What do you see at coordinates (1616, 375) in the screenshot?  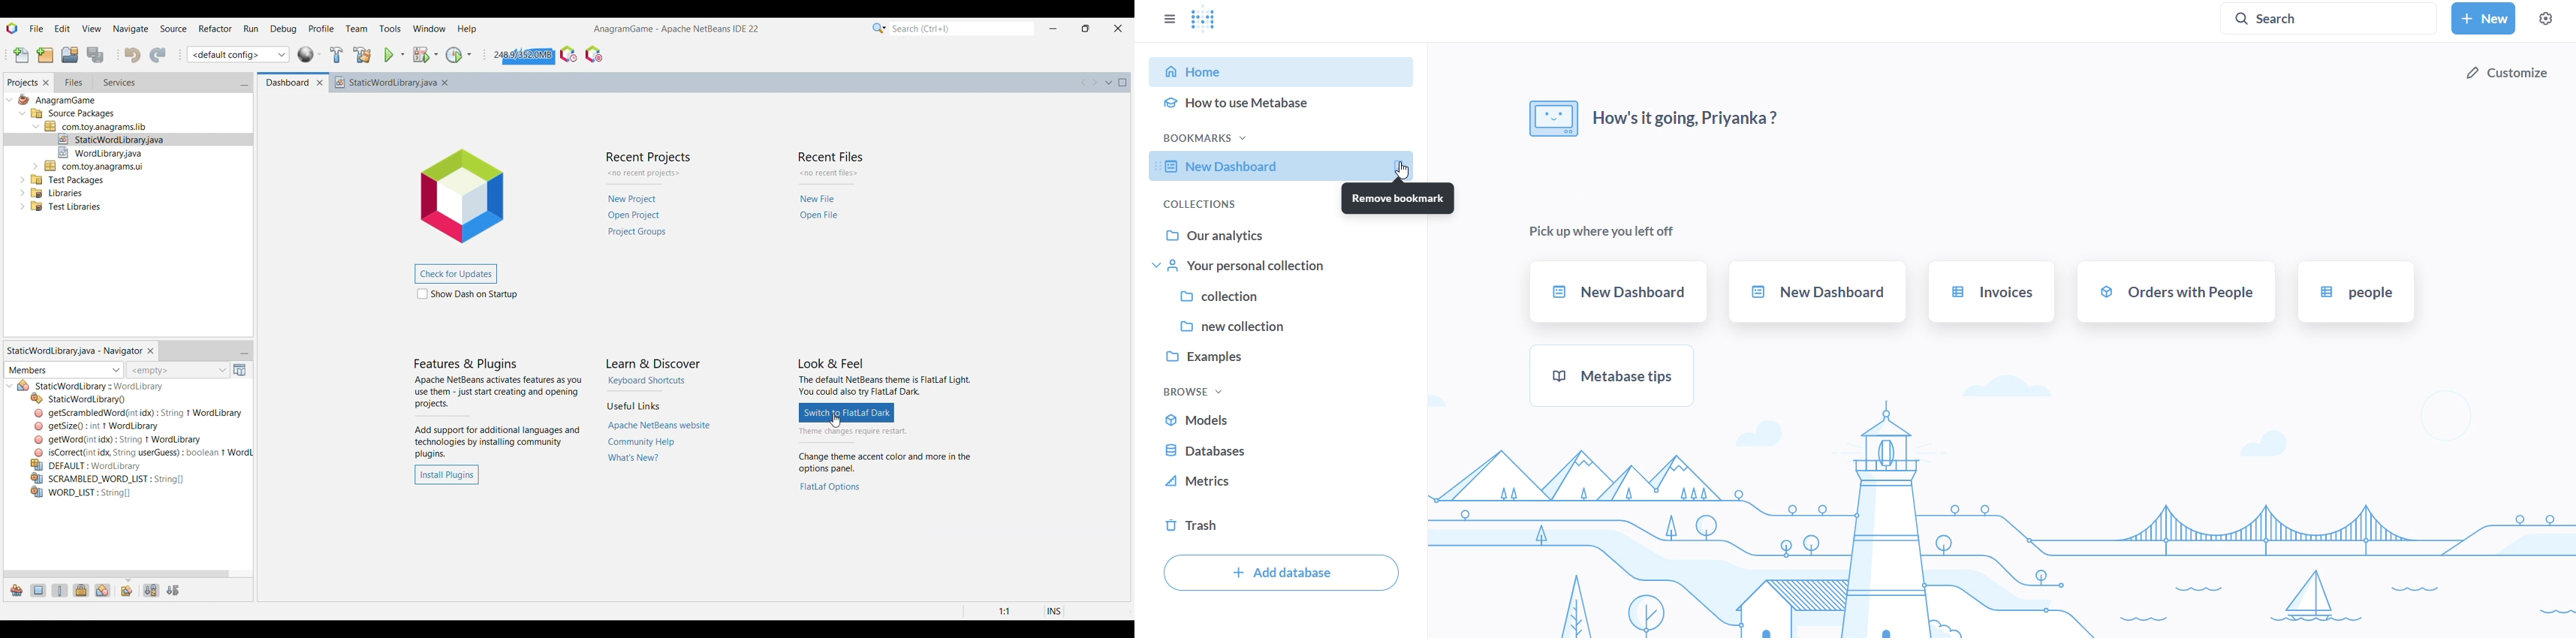 I see `metabase tips` at bounding box center [1616, 375].